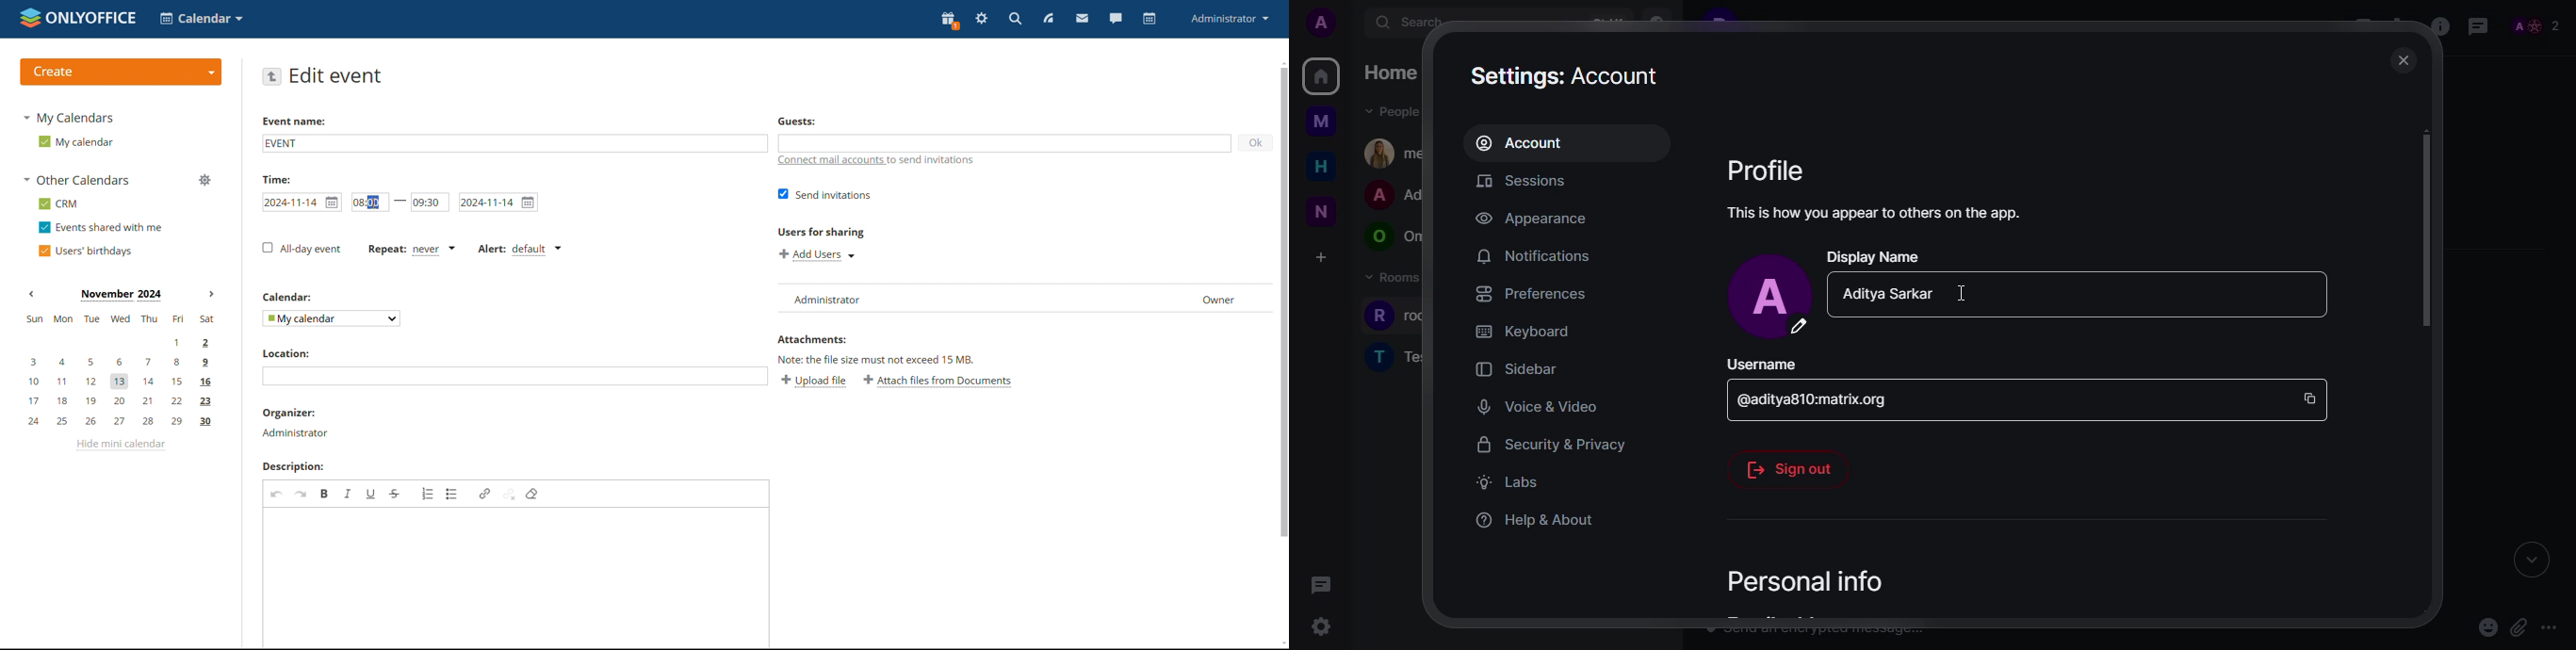 Image resolution: width=2576 pixels, height=672 pixels. I want to click on account, so click(1527, 142).